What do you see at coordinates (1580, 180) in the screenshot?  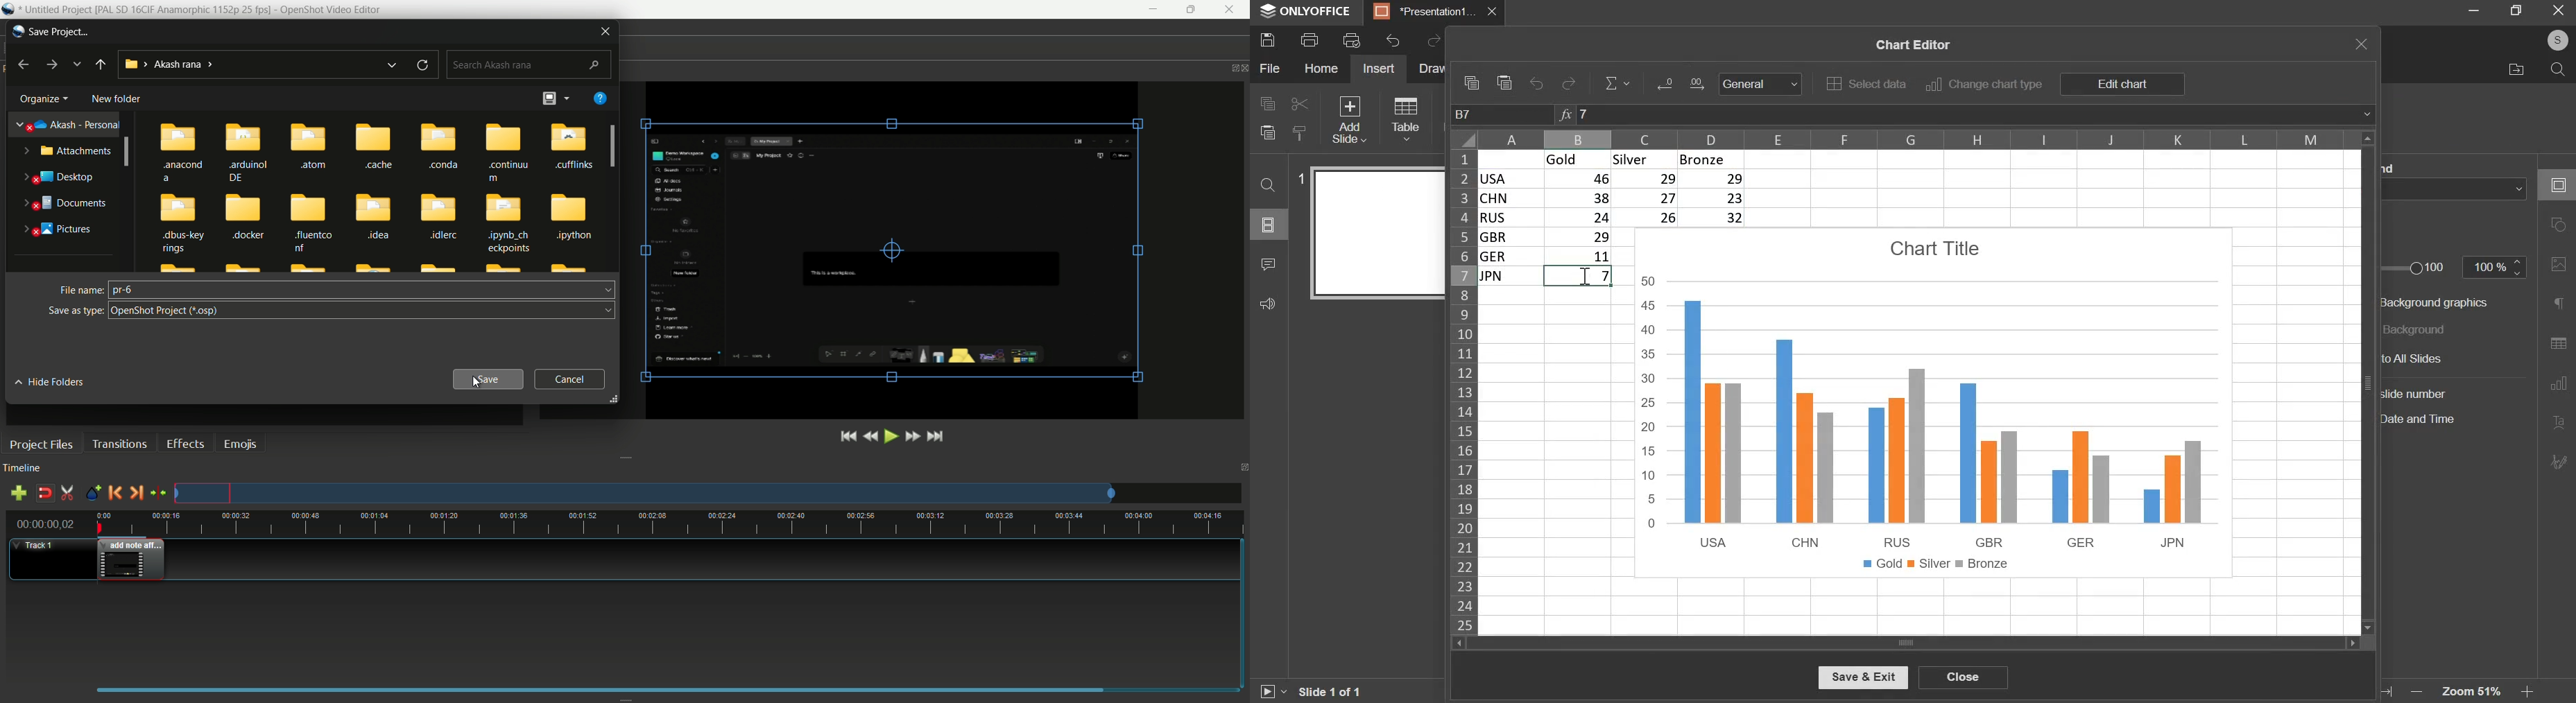 I see `46` at bounding box center [1580, 180].